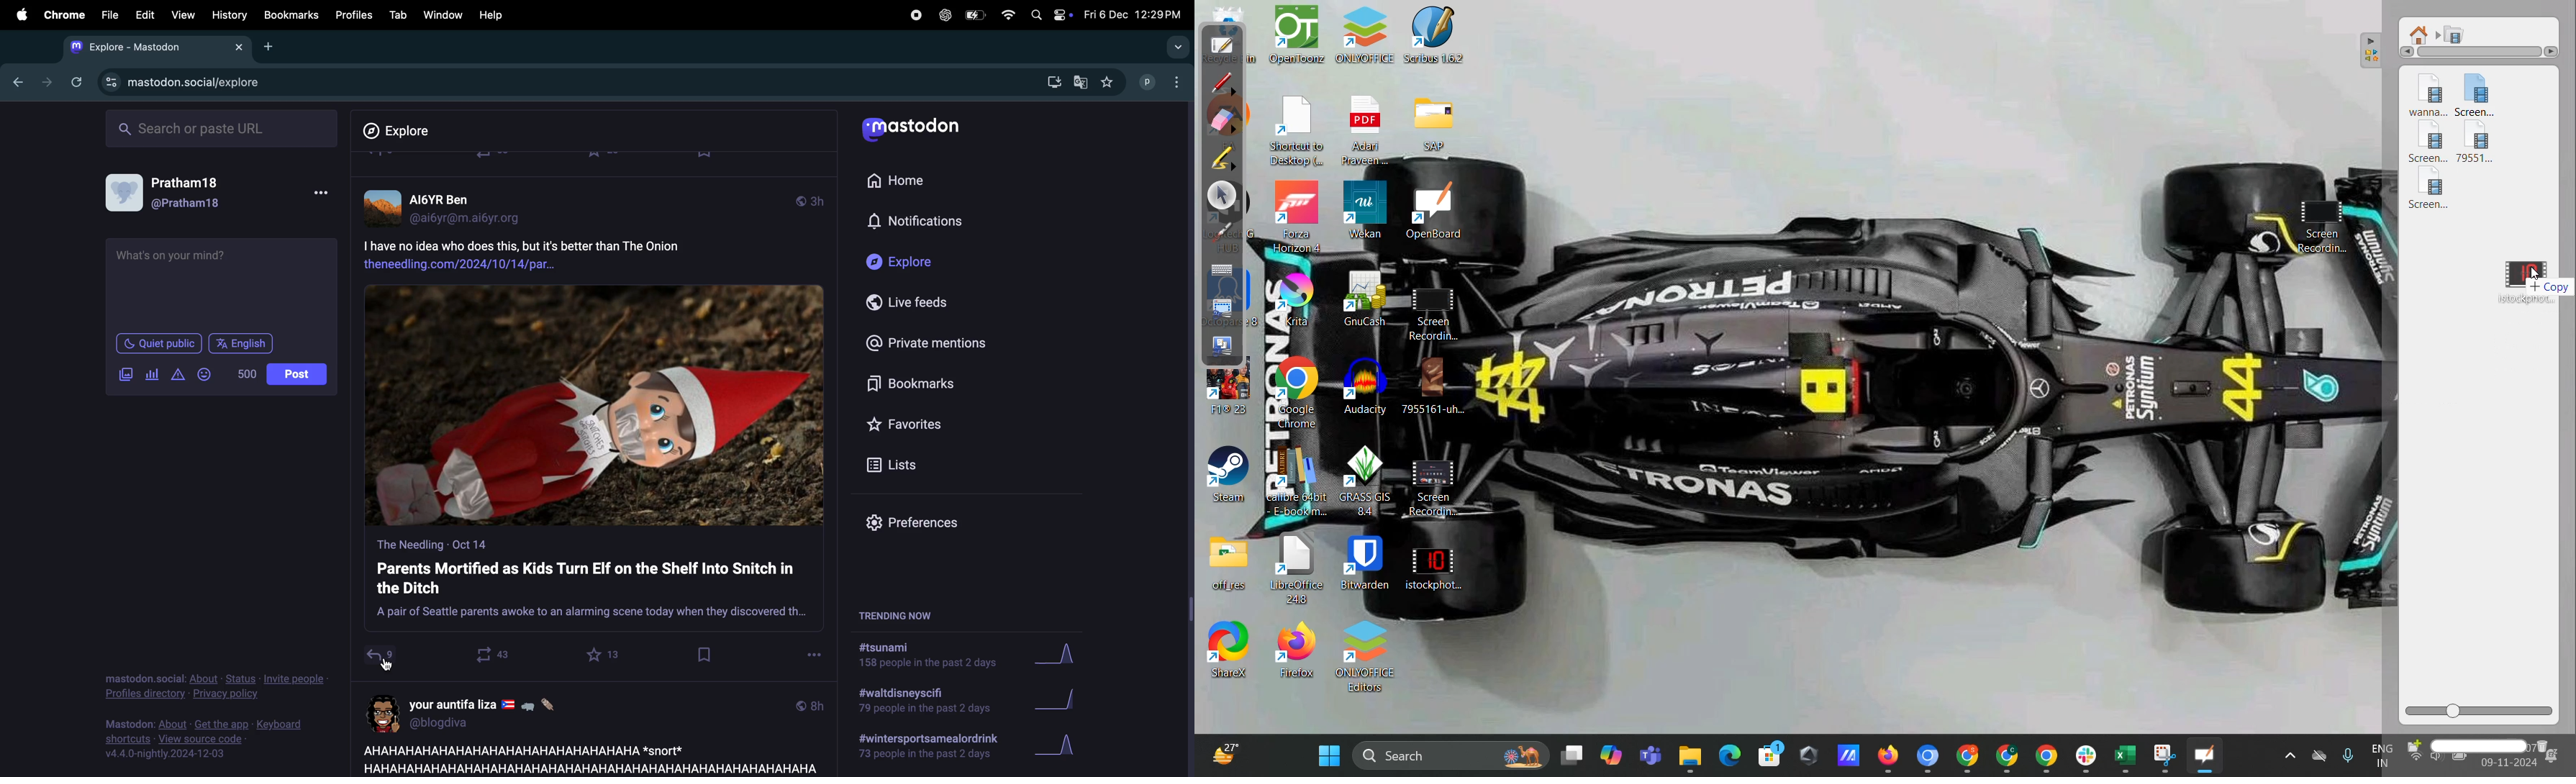 The image size is (2576, 784). What do you see at coordinates (1061, 701) in the screenshot?
I see `graph` at bounding box center [1061, 701].